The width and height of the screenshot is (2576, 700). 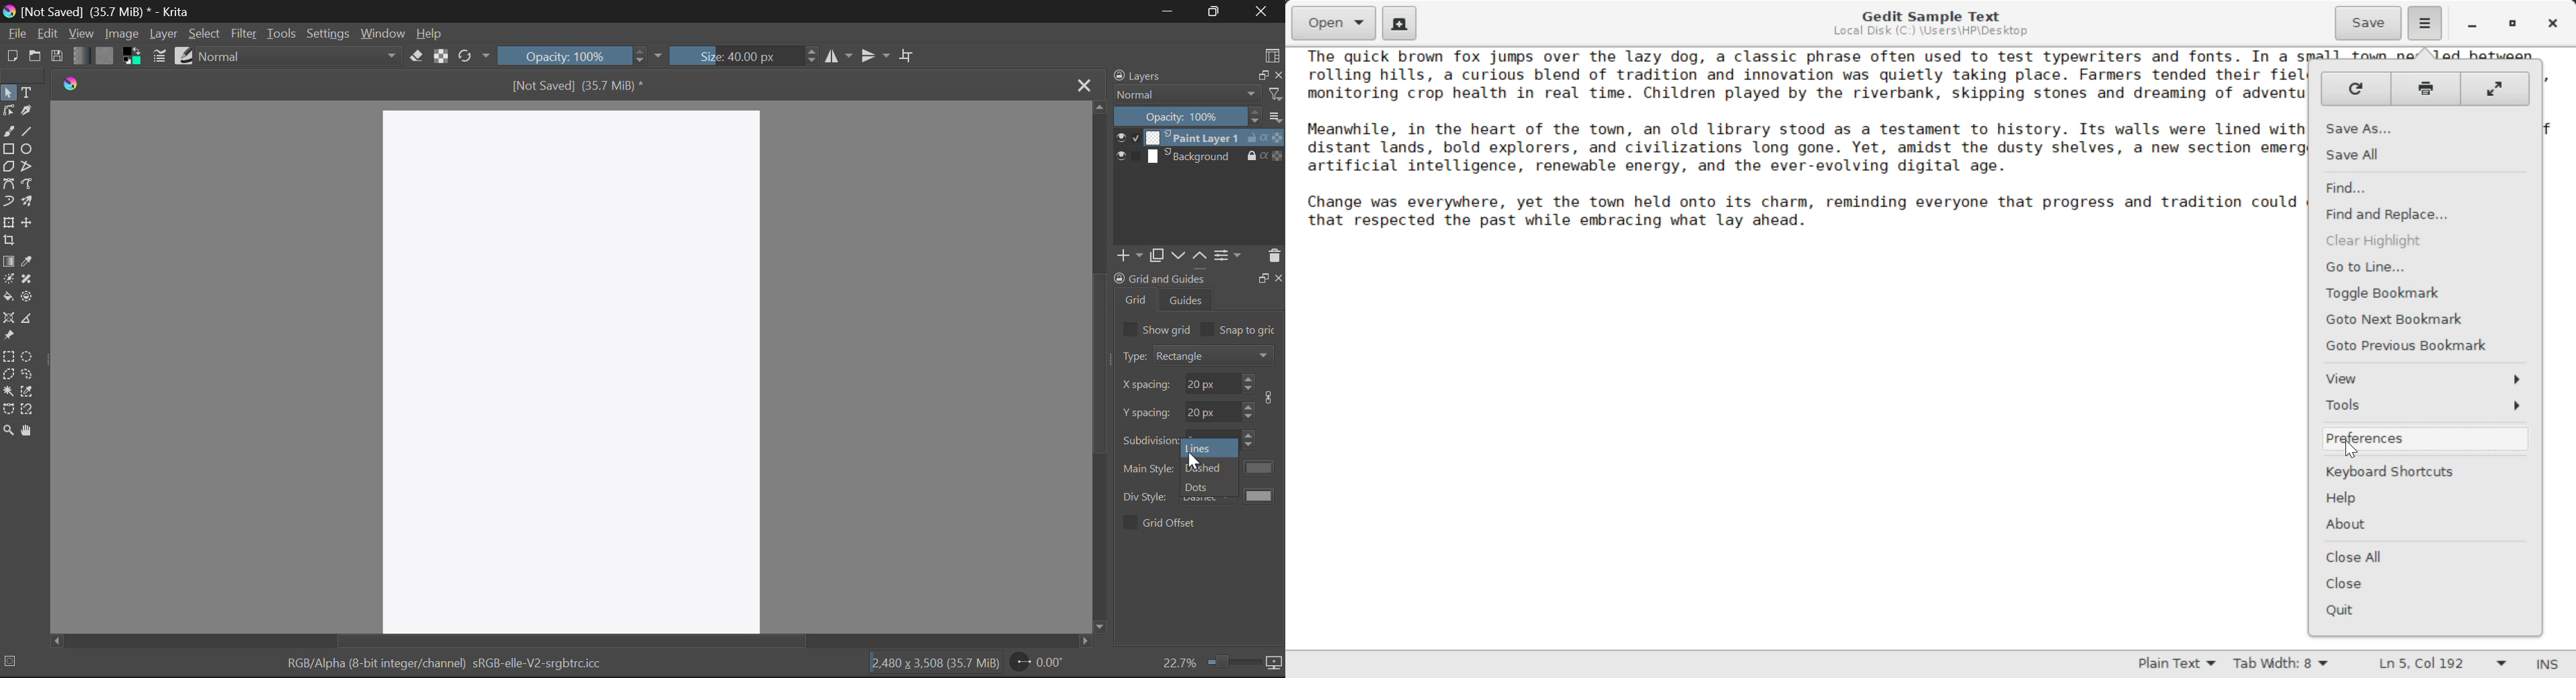 What do you see at coordinates (8, 376) in the screenshot?
I see `Polygon Selection` at bounding box center [8, 376].